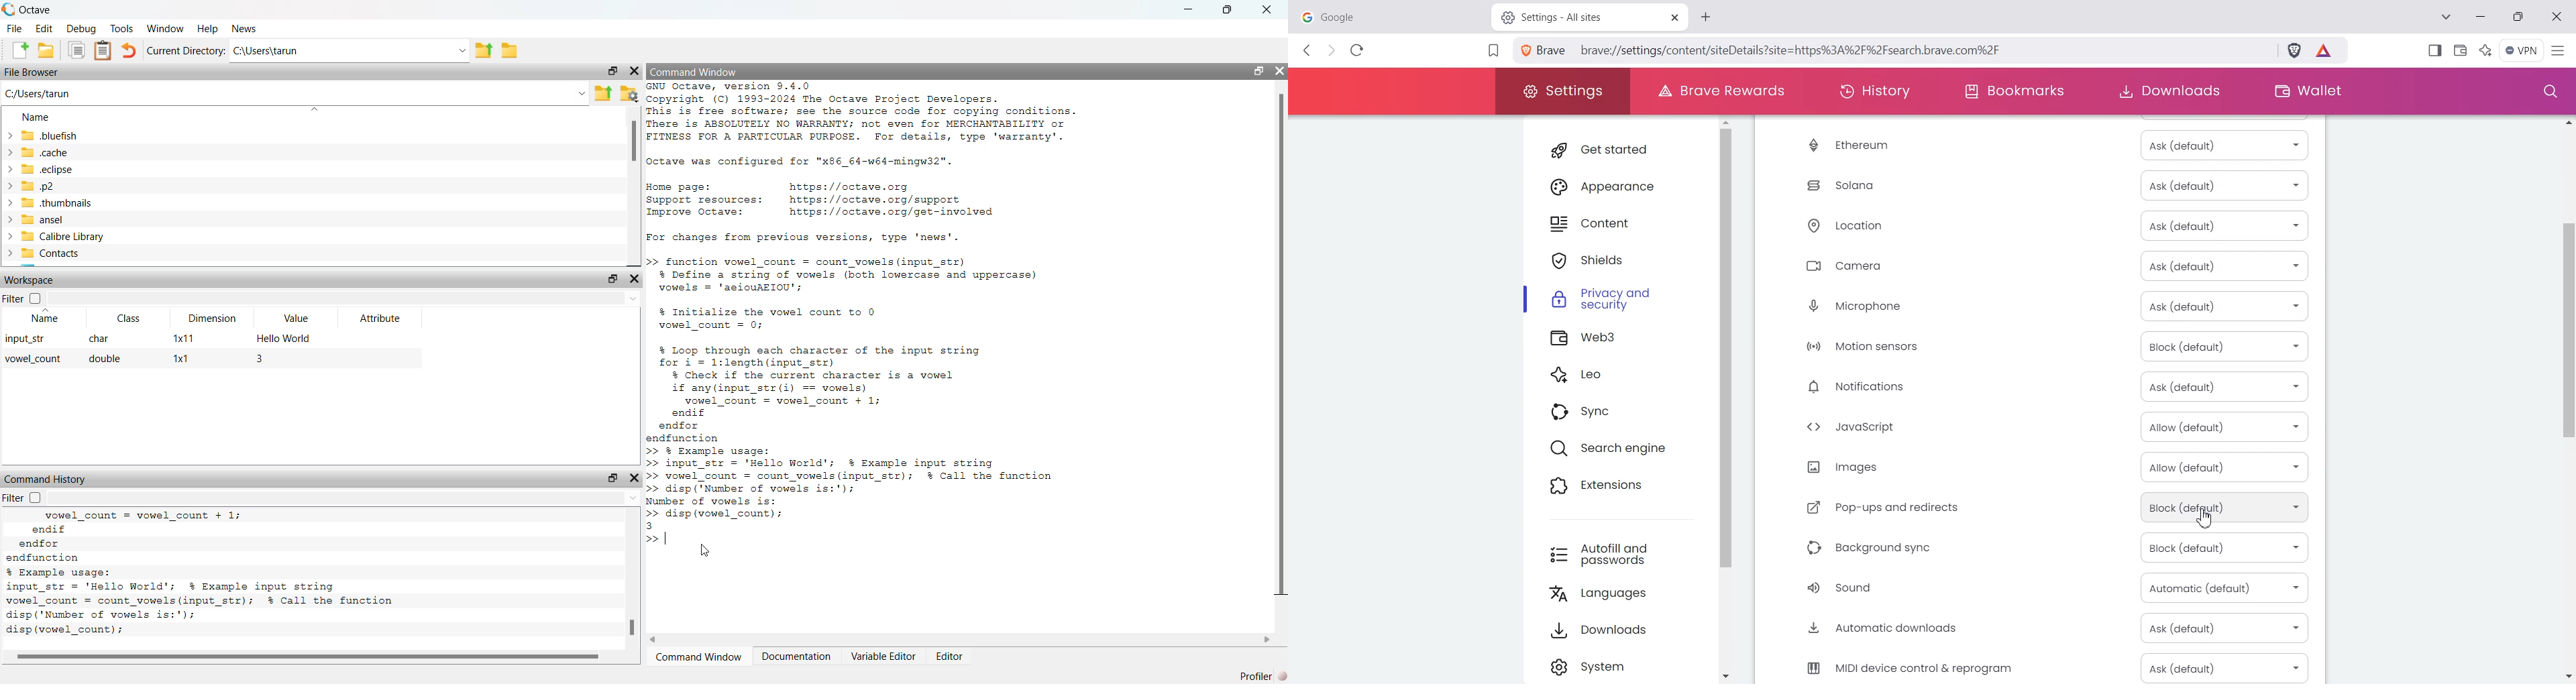 The image size is (2576, 700). What do you see at coordinates (46, 479) in the screenshot?
I see `Command History` at bounding box center [46, 479].